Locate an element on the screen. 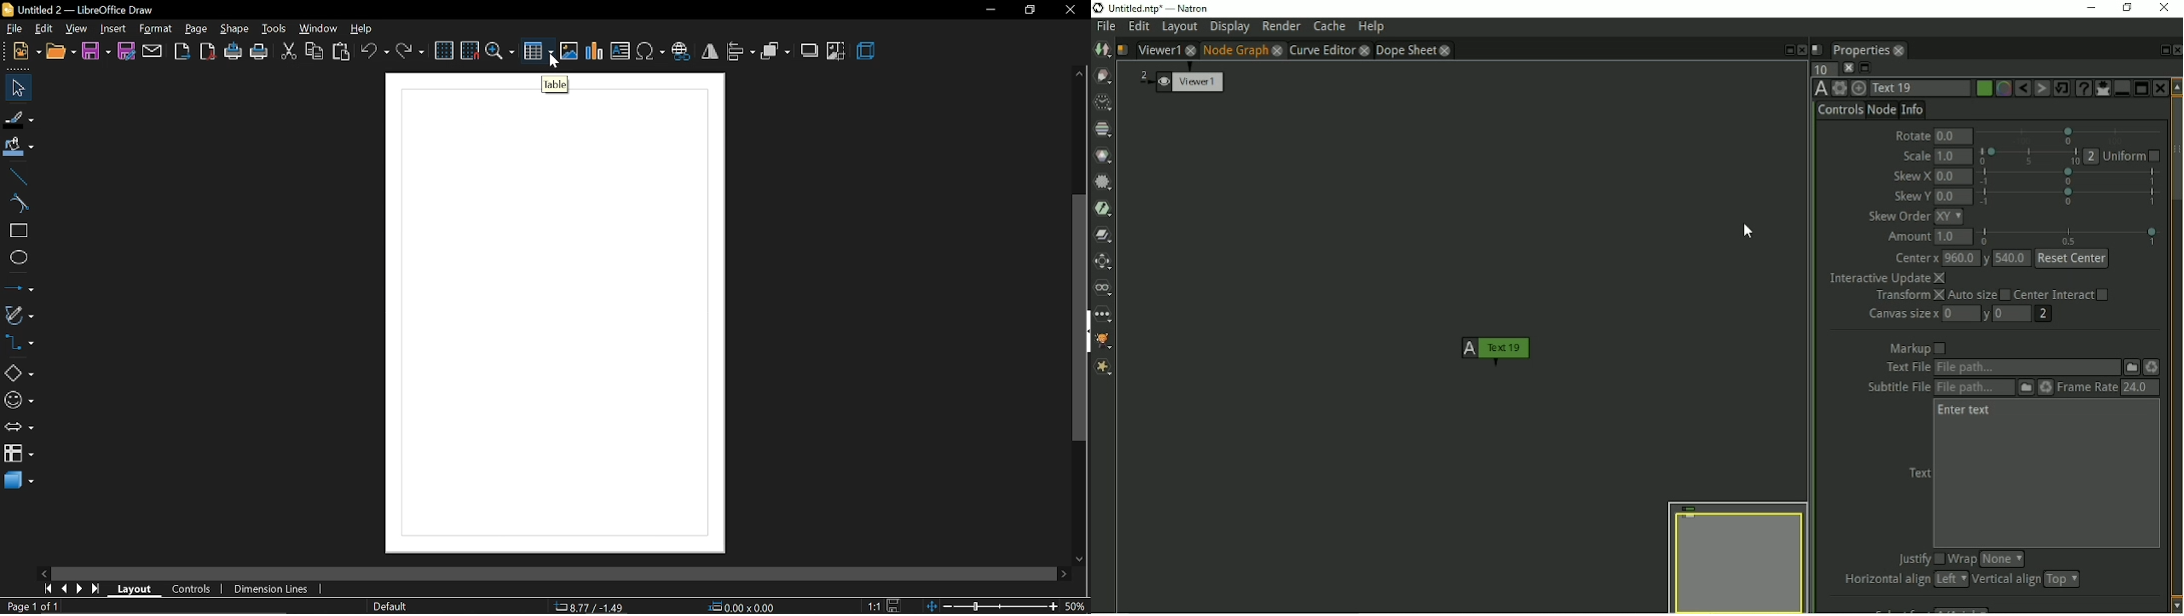  window is located at coordinates (320, 31).